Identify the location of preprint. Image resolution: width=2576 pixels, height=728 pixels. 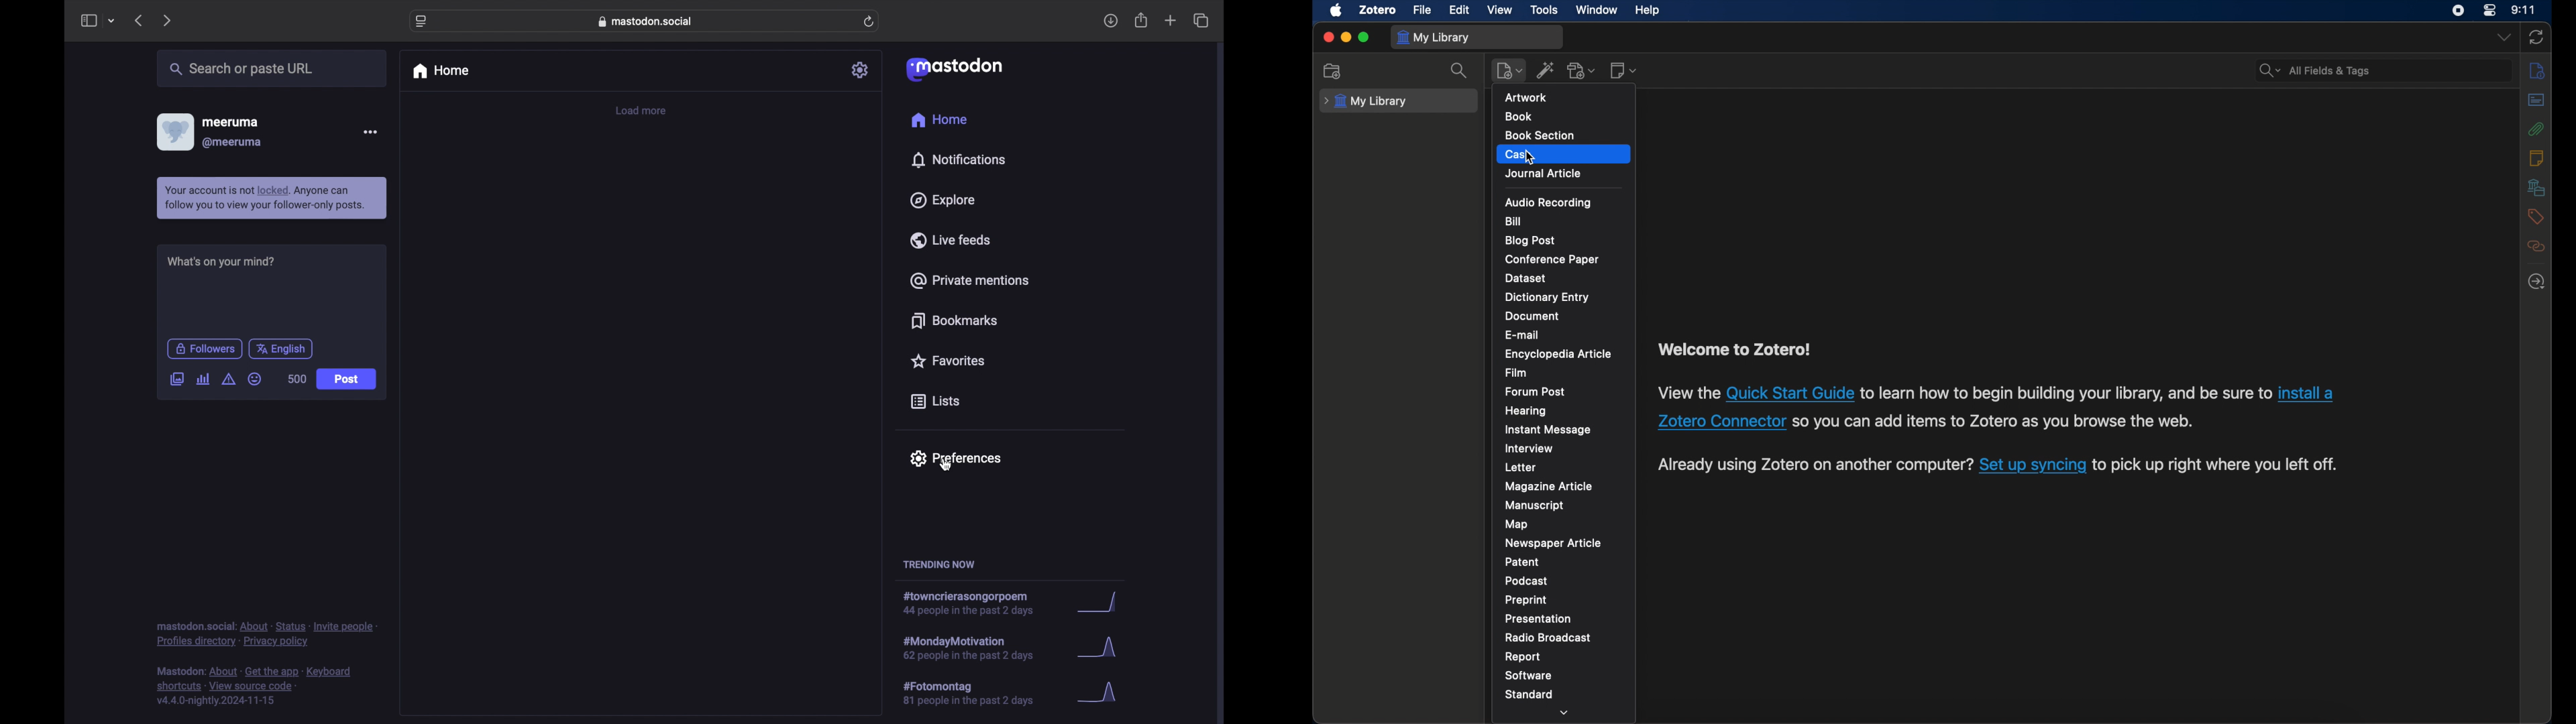
(1527, 600).